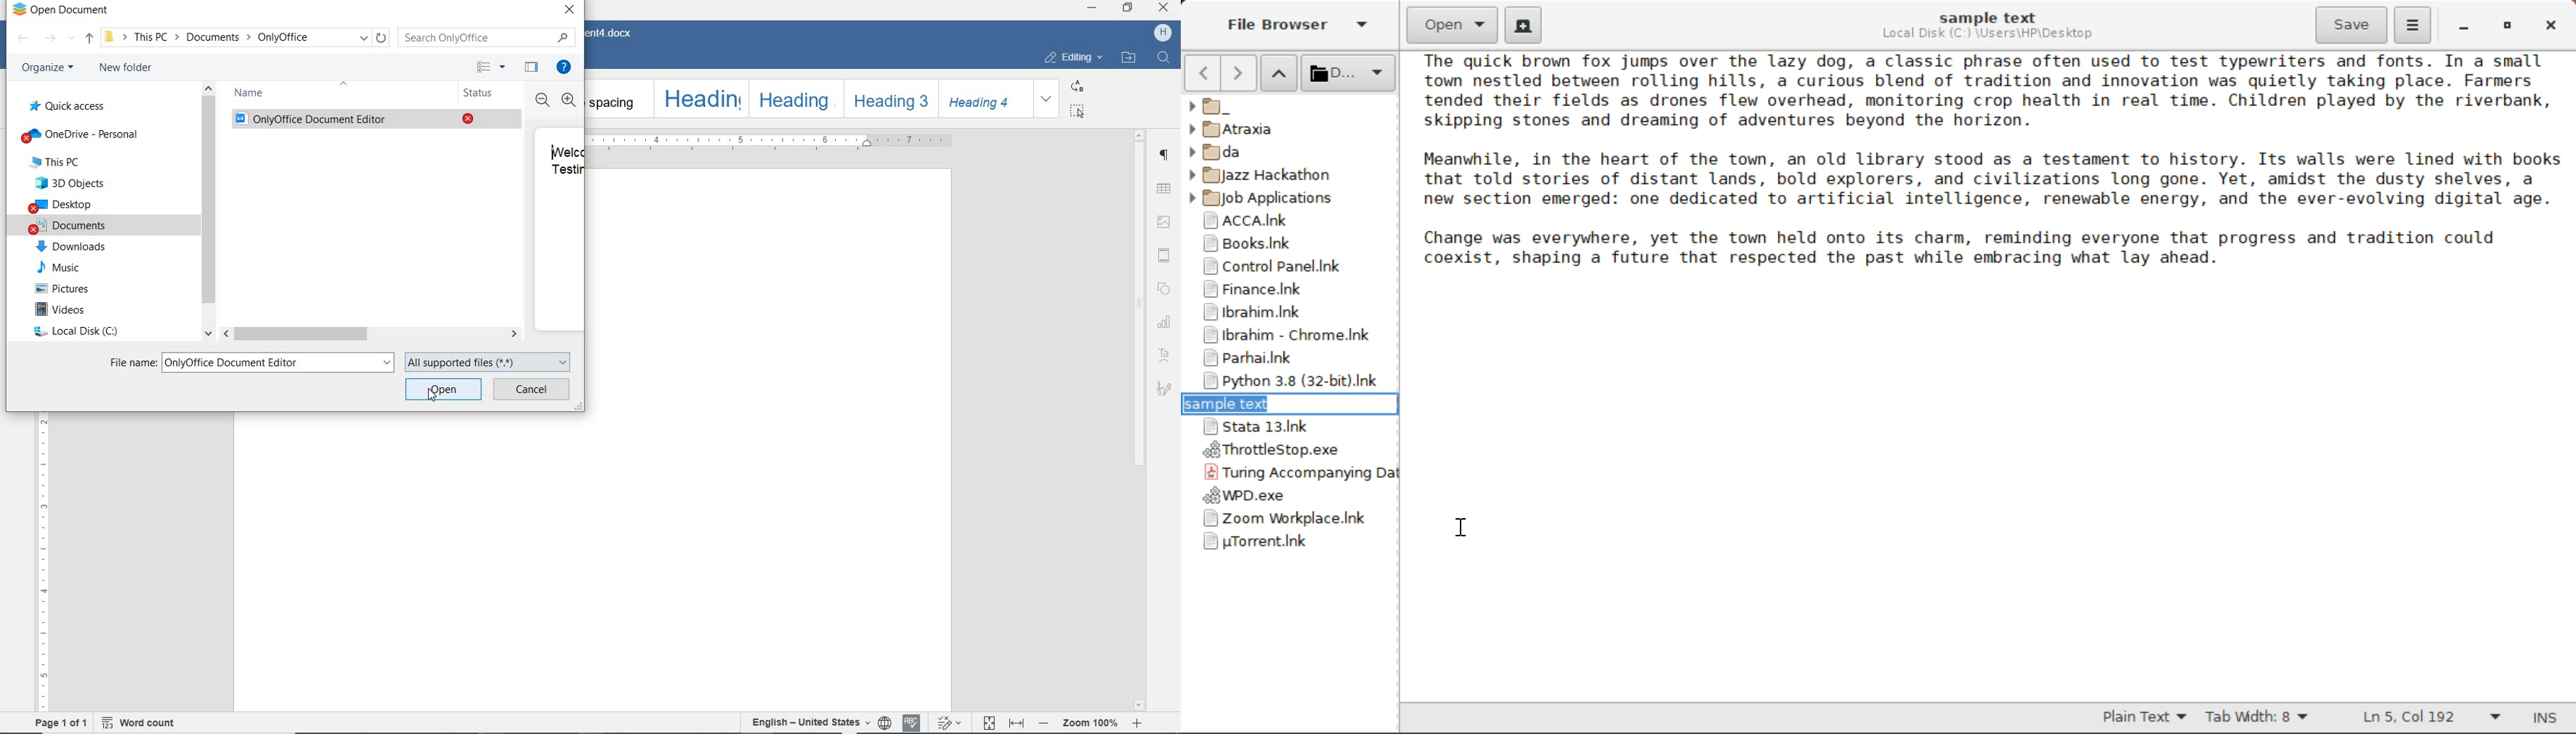 The height and width of the screenshot is (756, 2576). Describe the element at coordinates (1287, 406) in the screenshot. I see `sample text file name textbox selected` at that location.